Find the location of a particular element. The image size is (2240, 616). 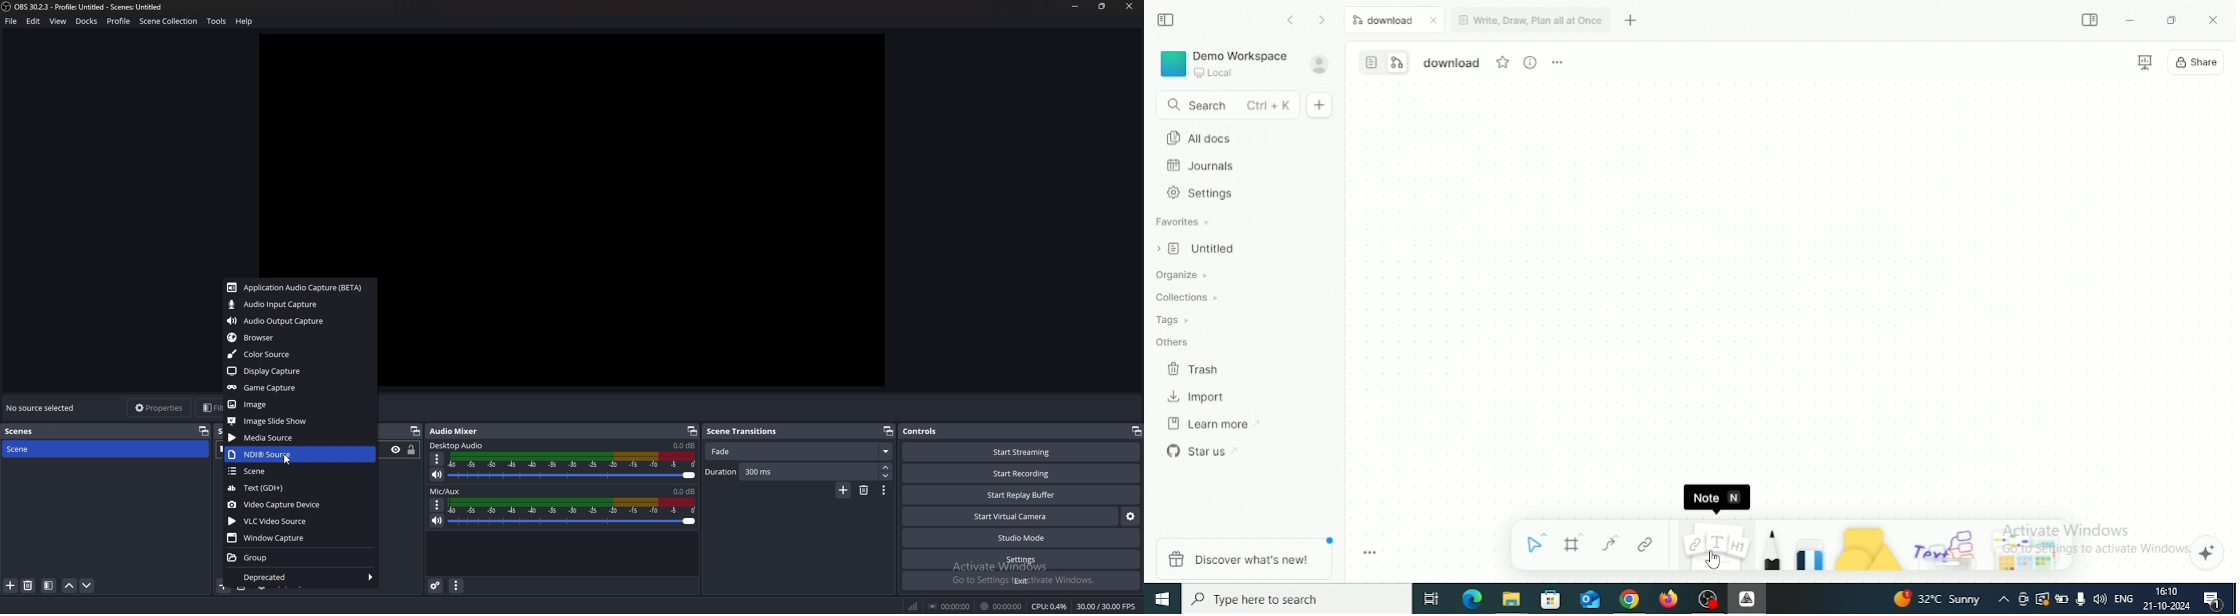

Cursor is located at coordinates (1712, 560).